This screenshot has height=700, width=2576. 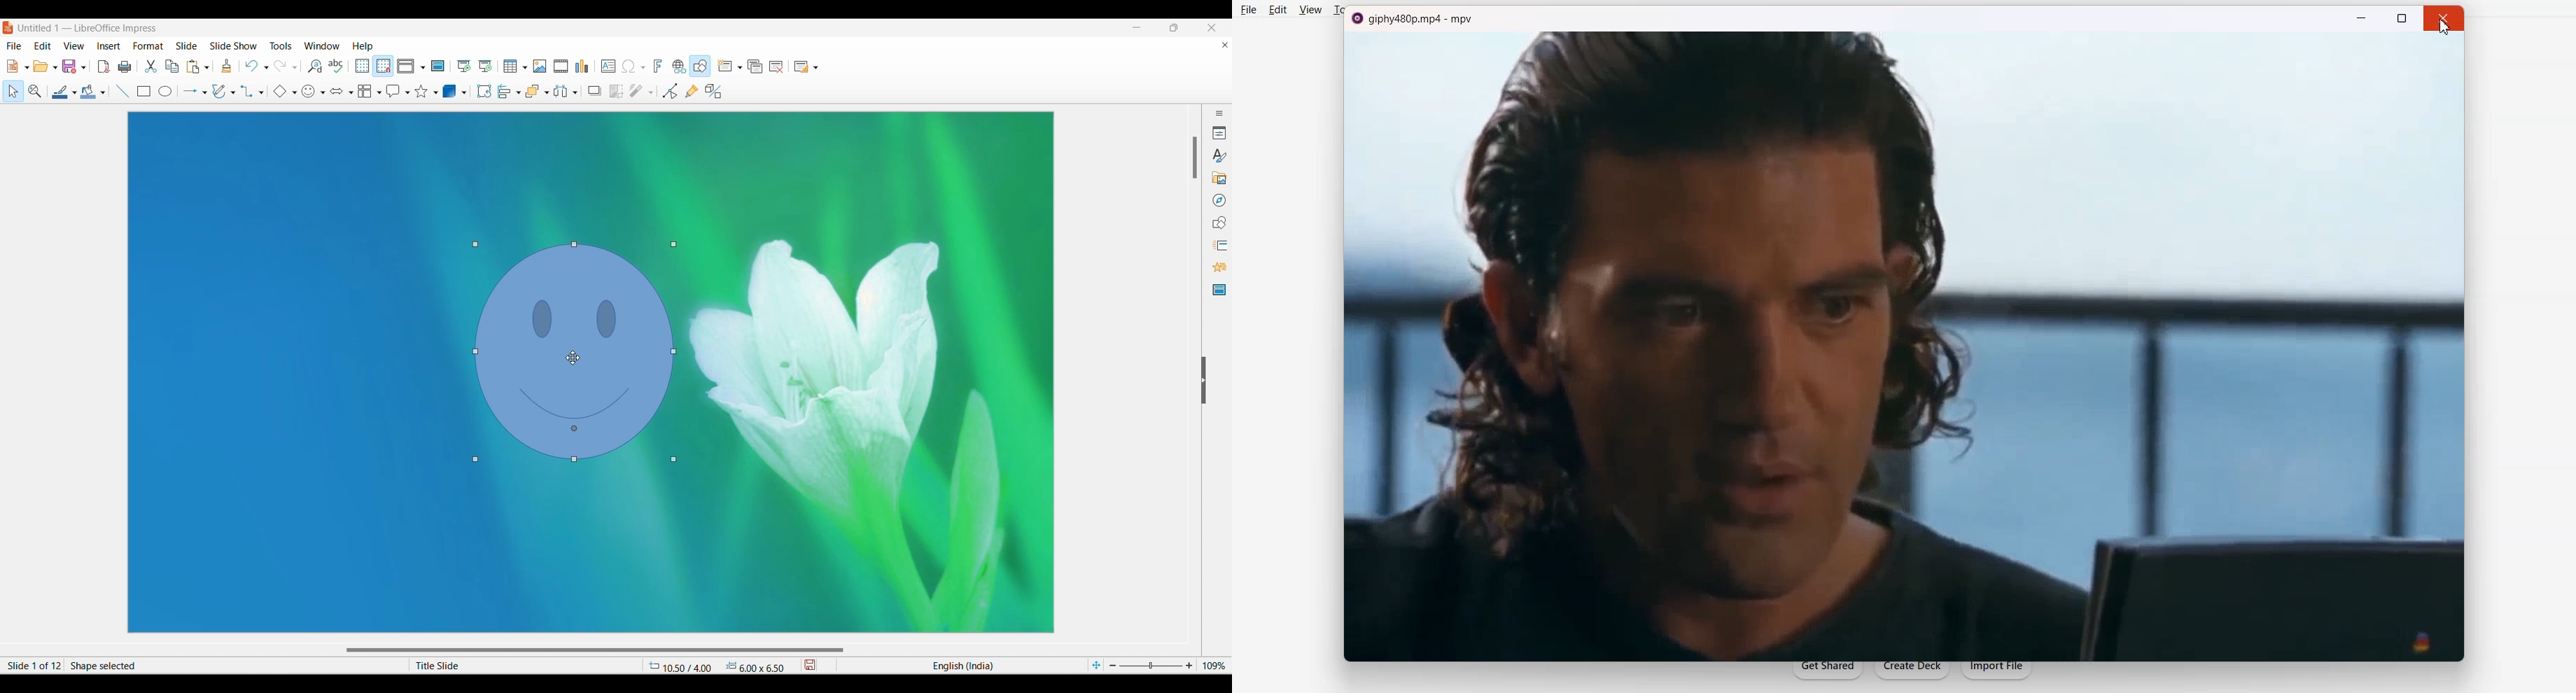 I want to click on New slide, so click(x=724, y=65).